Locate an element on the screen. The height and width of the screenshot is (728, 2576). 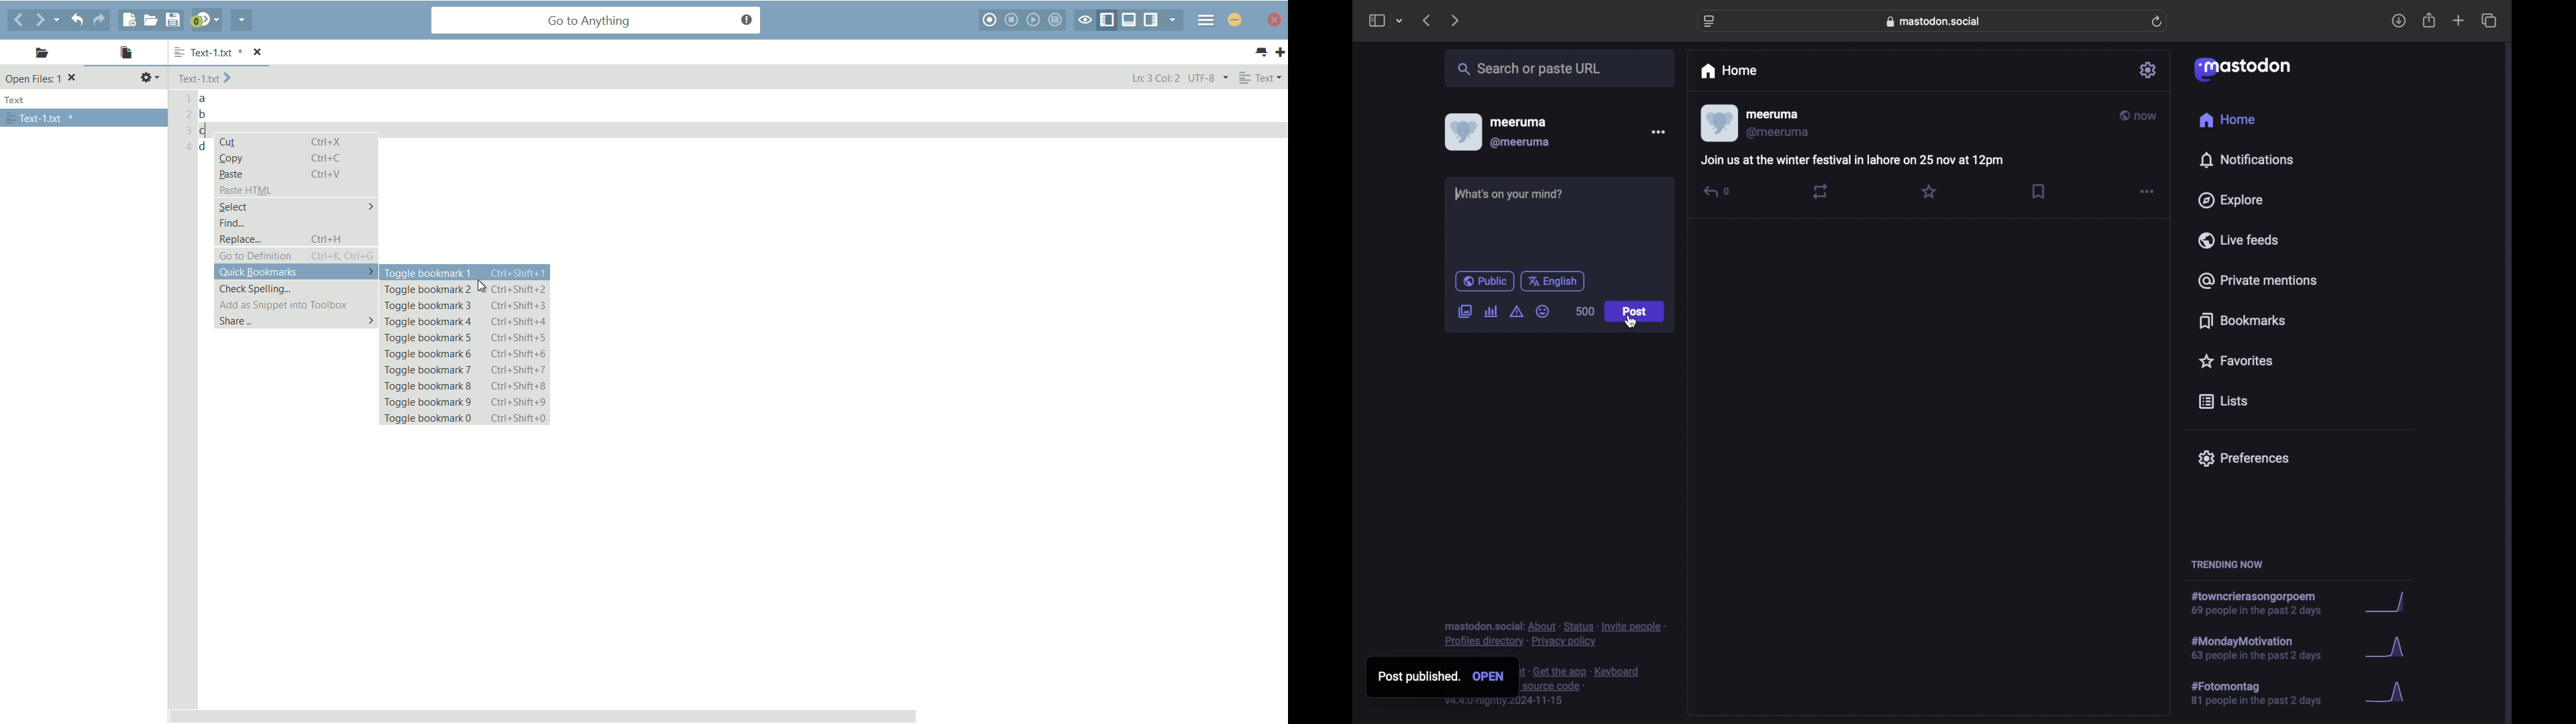
Post is located at coordinates (1635, 312).